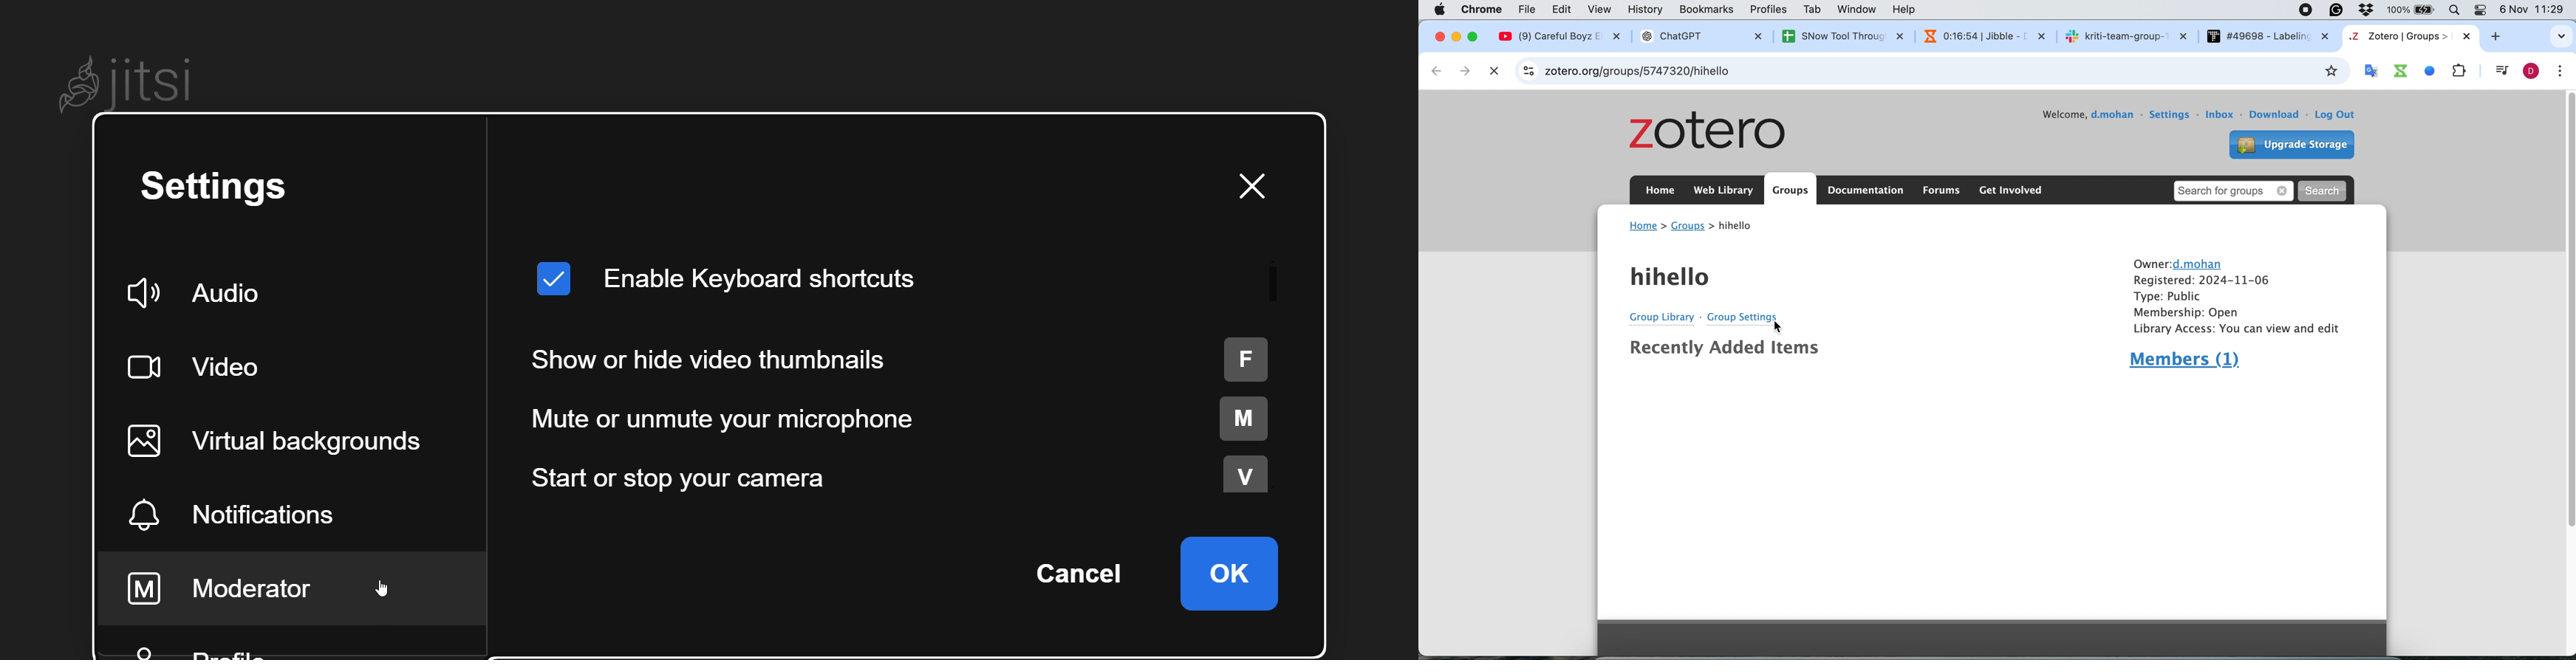 This screenshot has width=2576, height=672. What do you see at coordinates (2420, 70) in the screenshot?
I see `system extensions` at bounding box center [2420, 70].